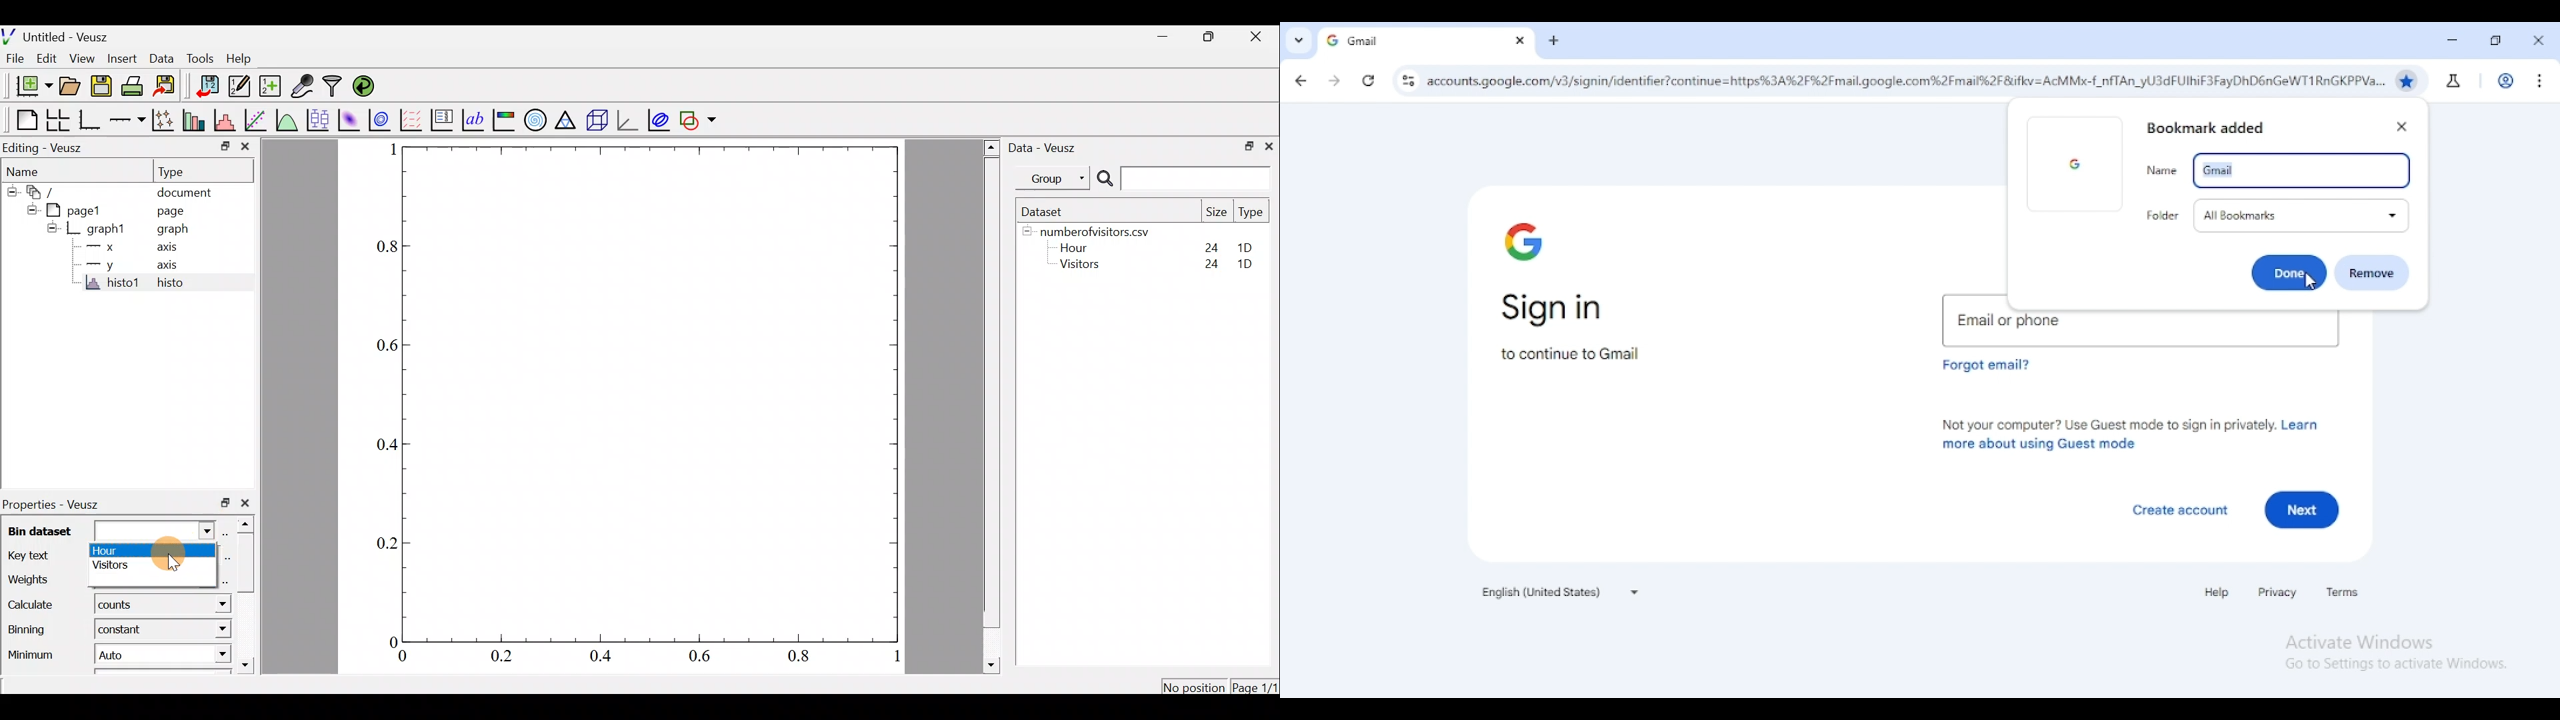  What do you see at coordinates (219, 147) in the screenshot?
I see `restore down` at bounding box center [219, 147].